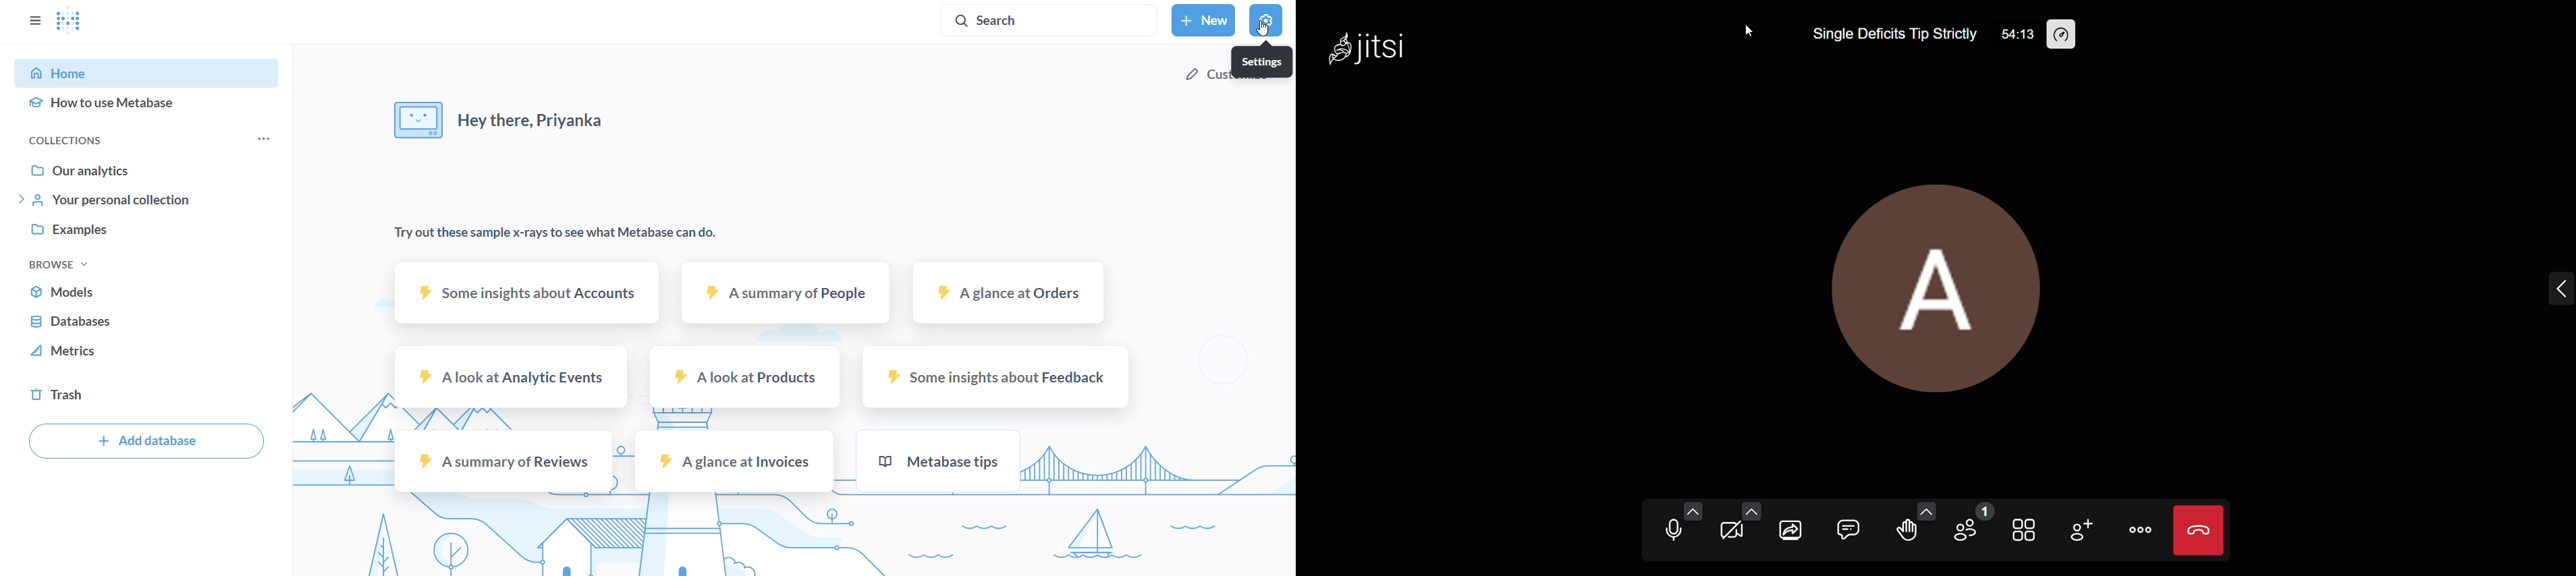  I want to click on tile view, so click(2025, 528).